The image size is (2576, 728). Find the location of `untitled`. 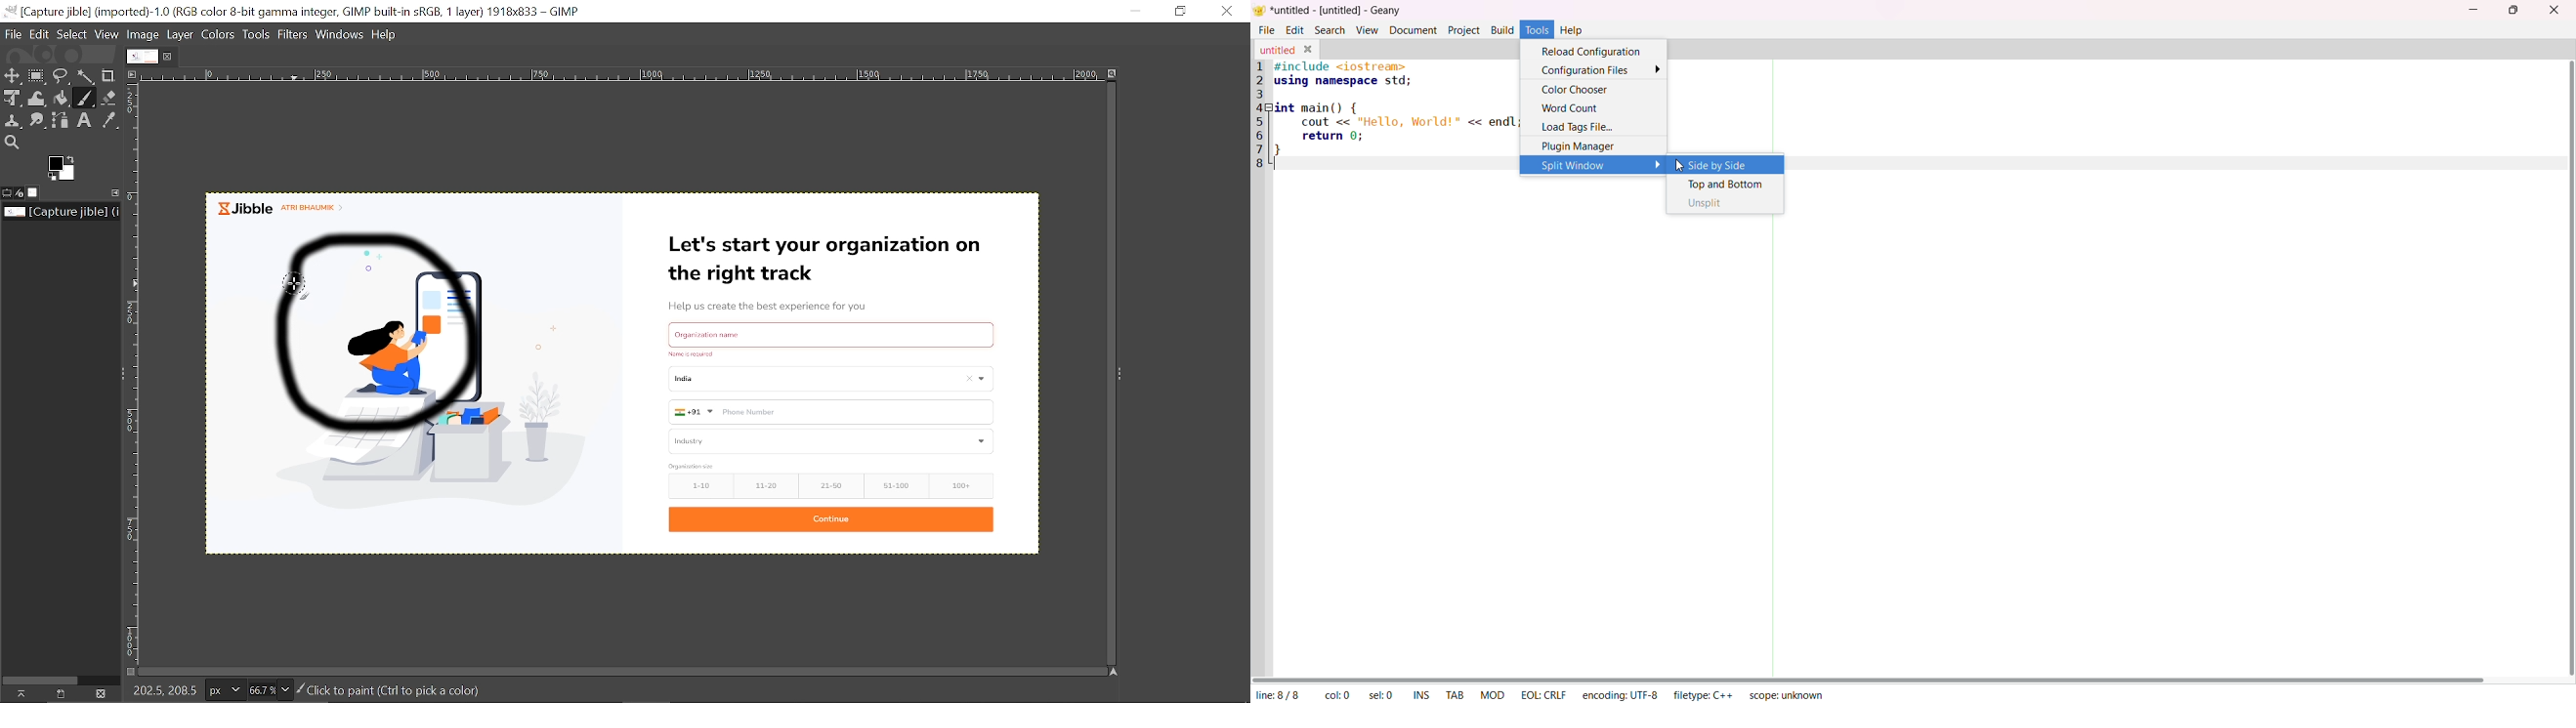

untitled is located at coordinates (1277, 50).